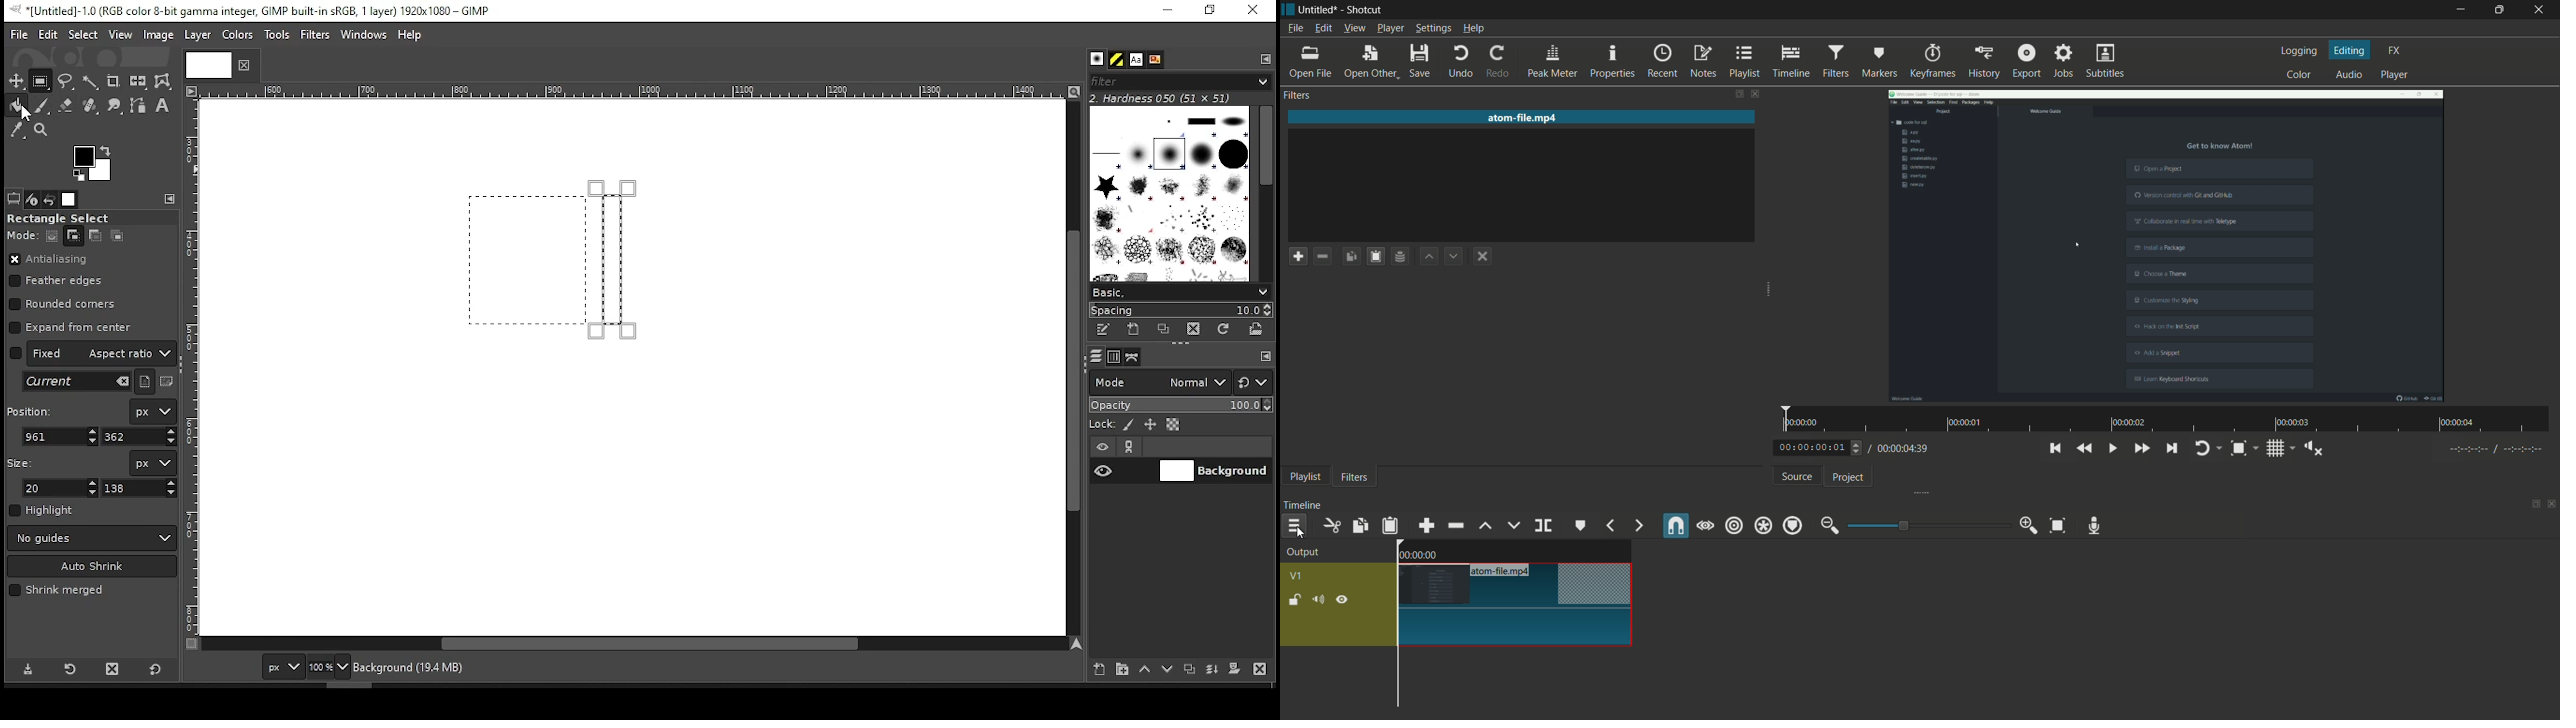 Image resolution: width=2576 pixels, height=728 pixels. I want to click on paths, so click(1135, 356).